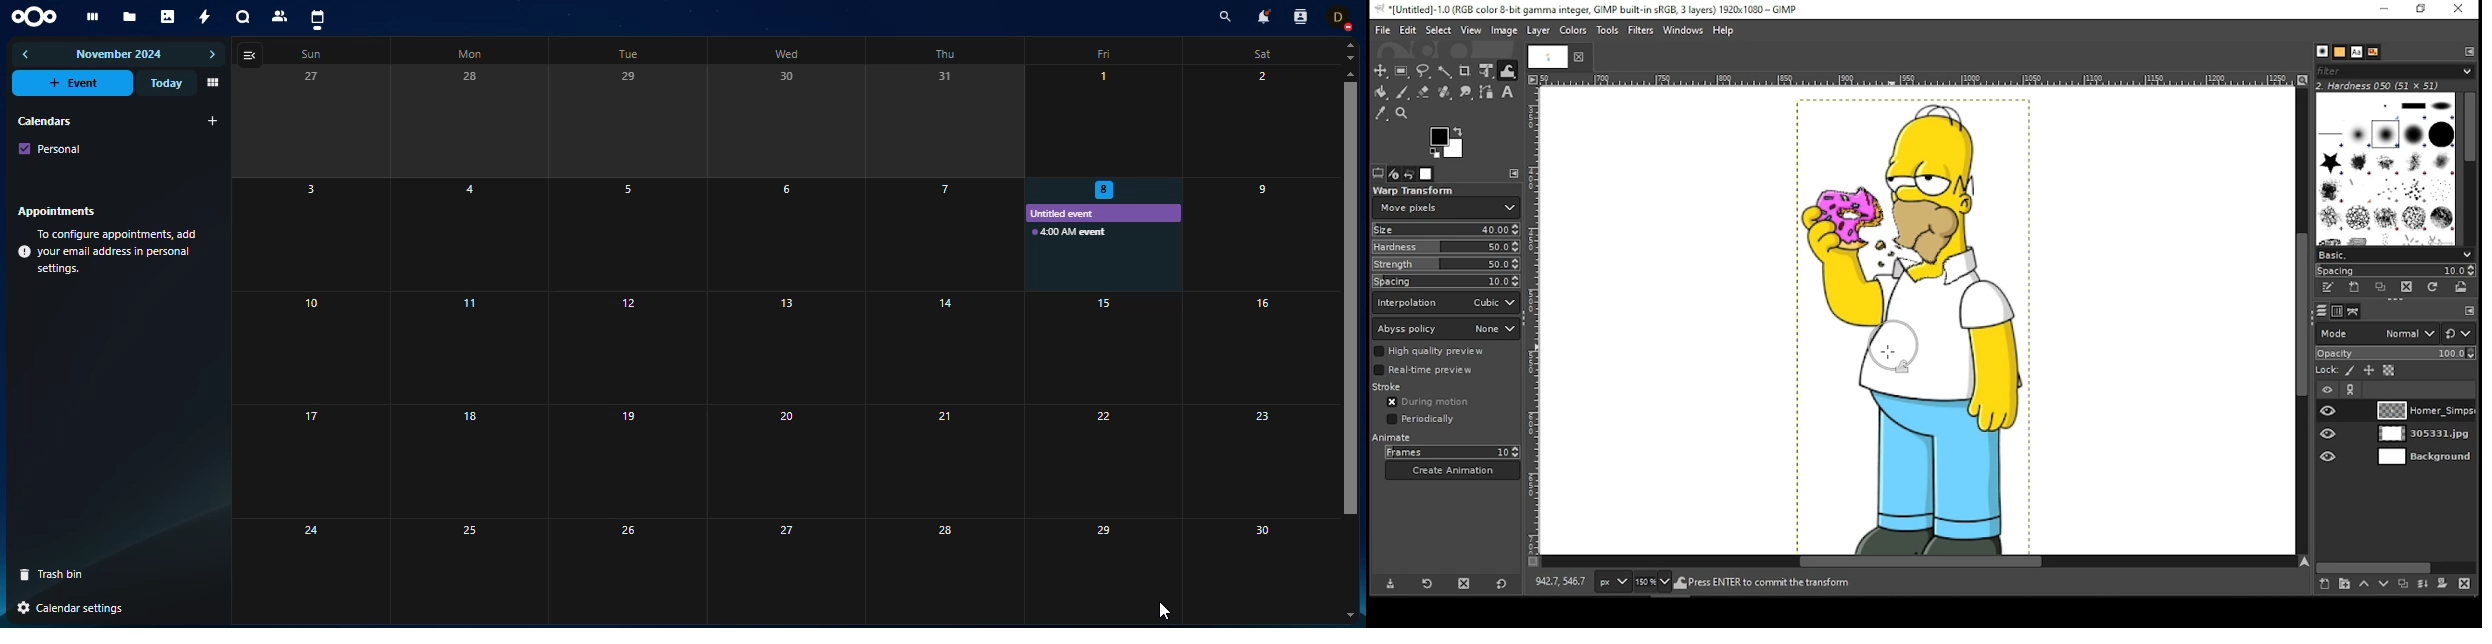 The height and width of the screenshot is (644, 2492). What do you see at coordinates (1921, 562) in the screenshot?
I see `scroll bar` at bounding box center [1921, 562].